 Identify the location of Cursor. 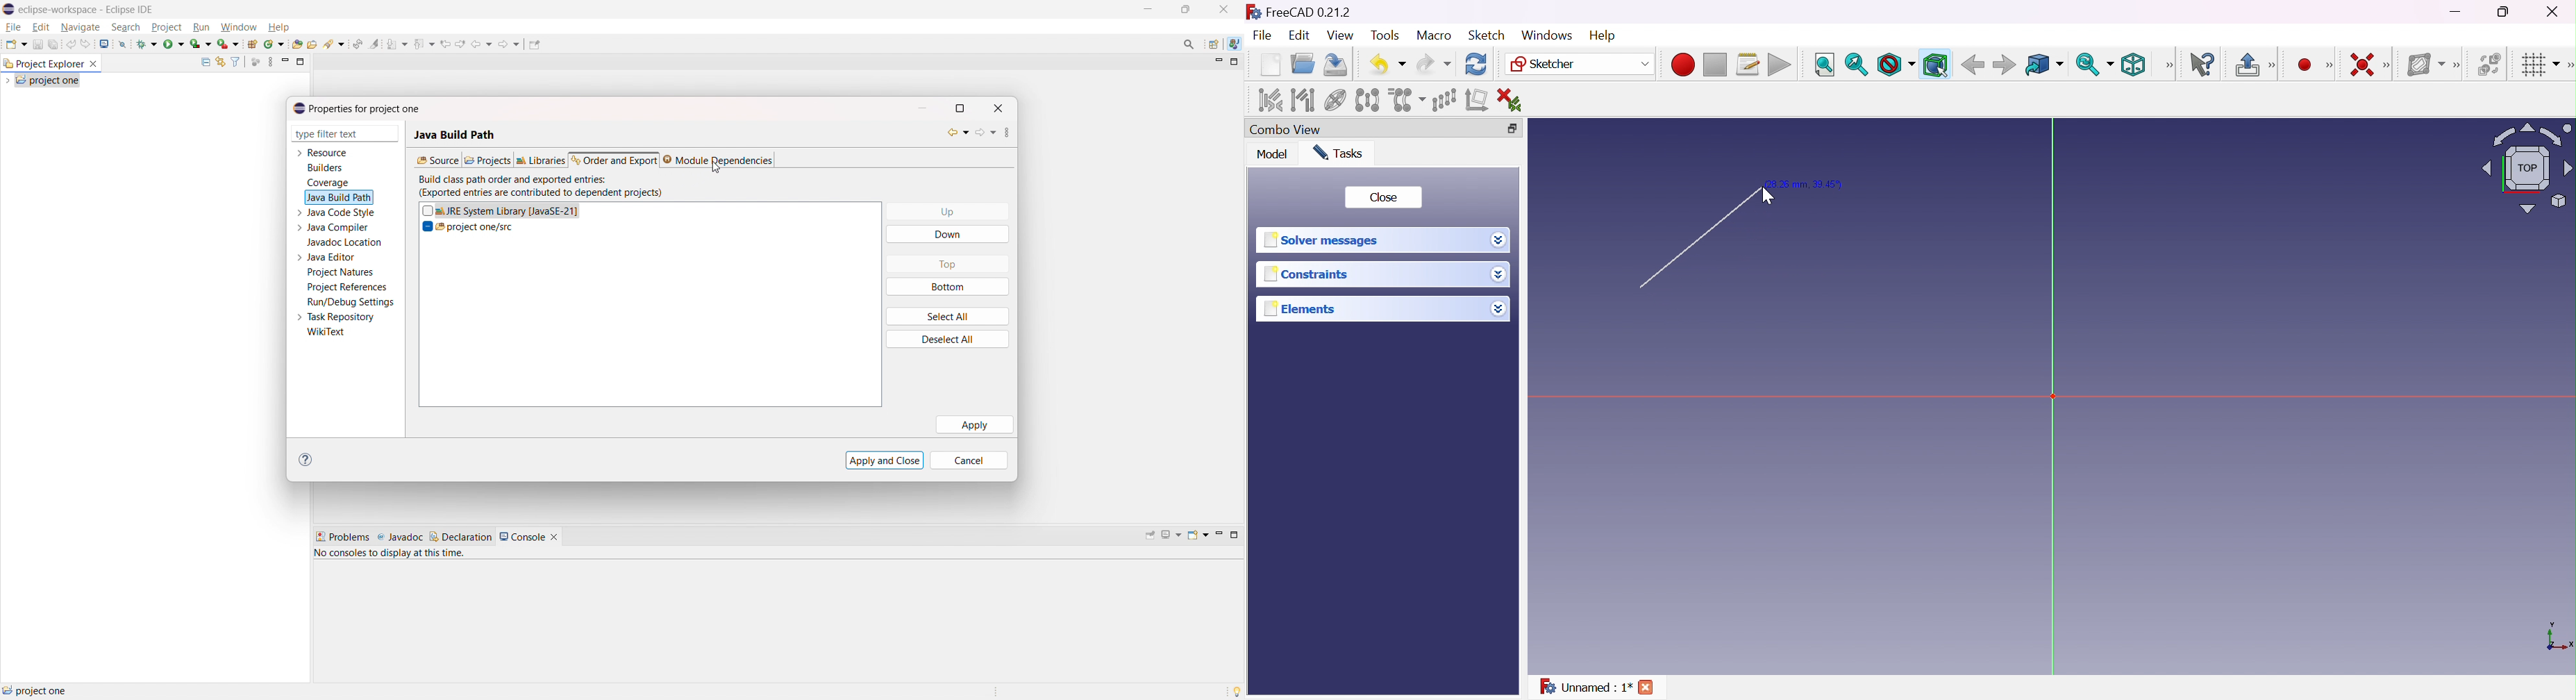
(1766, 195).